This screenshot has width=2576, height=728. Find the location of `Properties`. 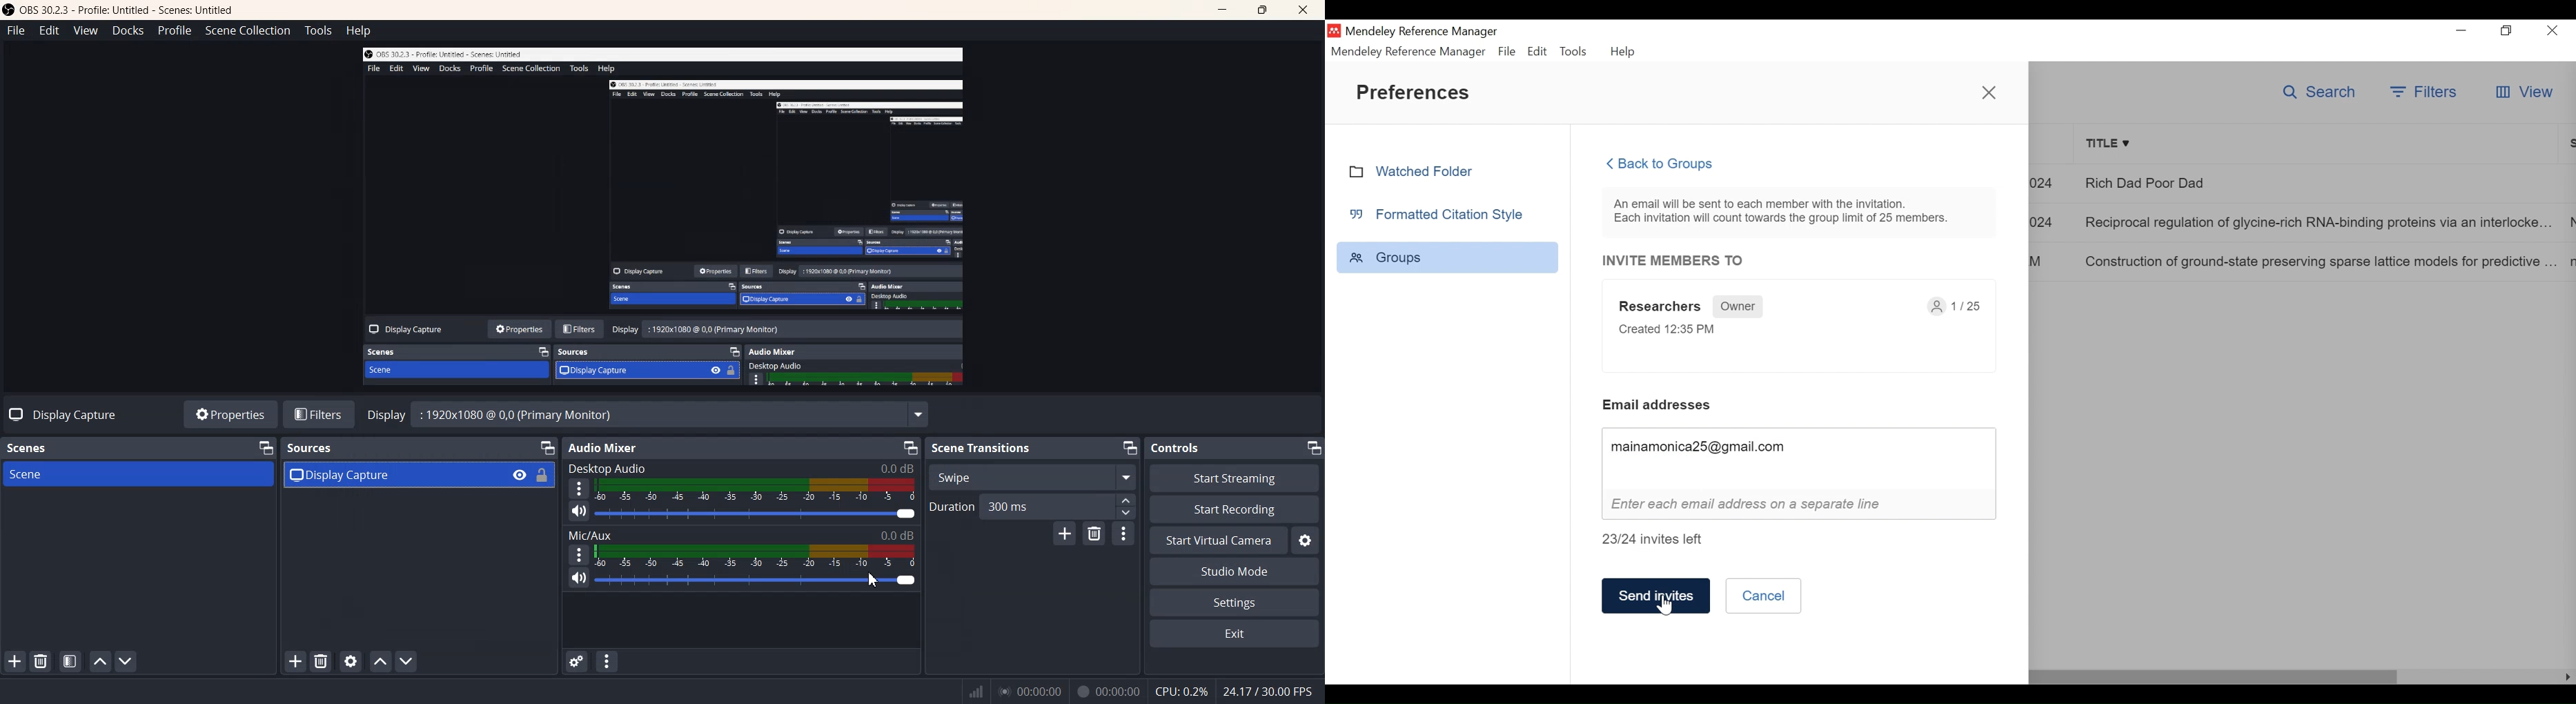

Properties is located at coordinates (230, 414).